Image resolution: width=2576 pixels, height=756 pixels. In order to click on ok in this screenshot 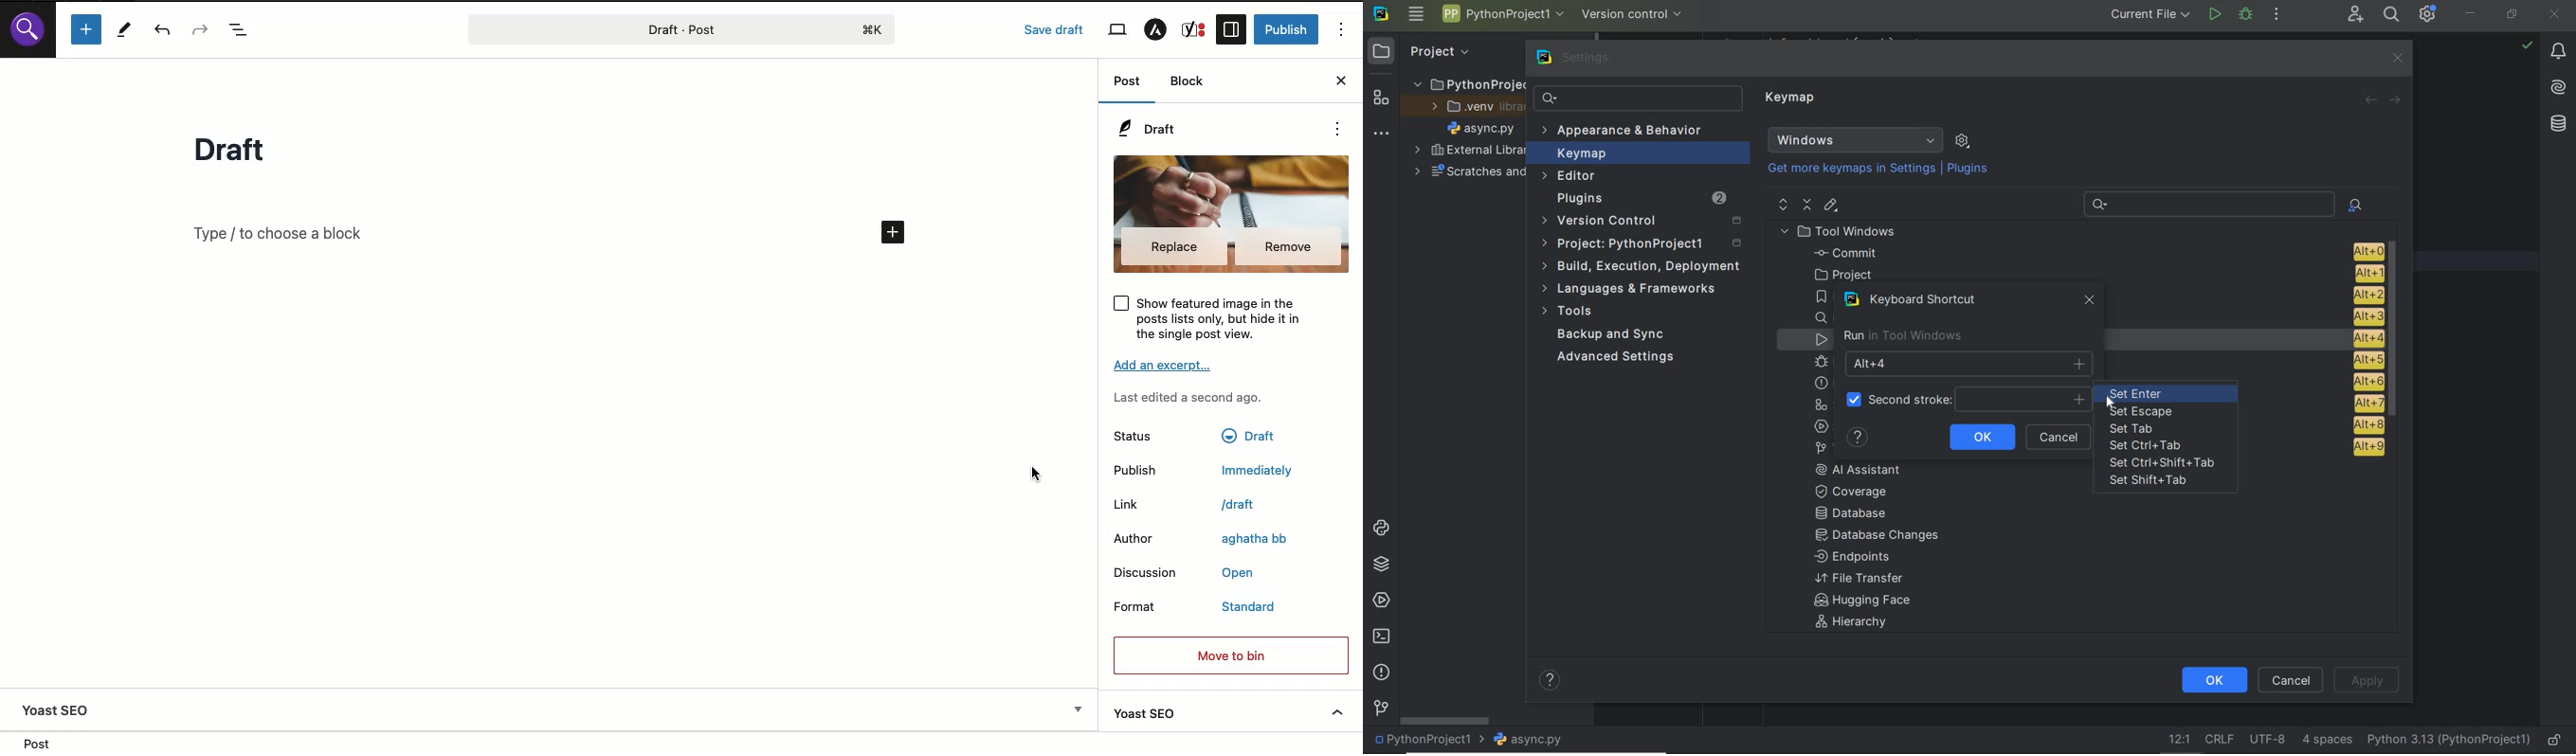, I will do `click(2213, 680)`.